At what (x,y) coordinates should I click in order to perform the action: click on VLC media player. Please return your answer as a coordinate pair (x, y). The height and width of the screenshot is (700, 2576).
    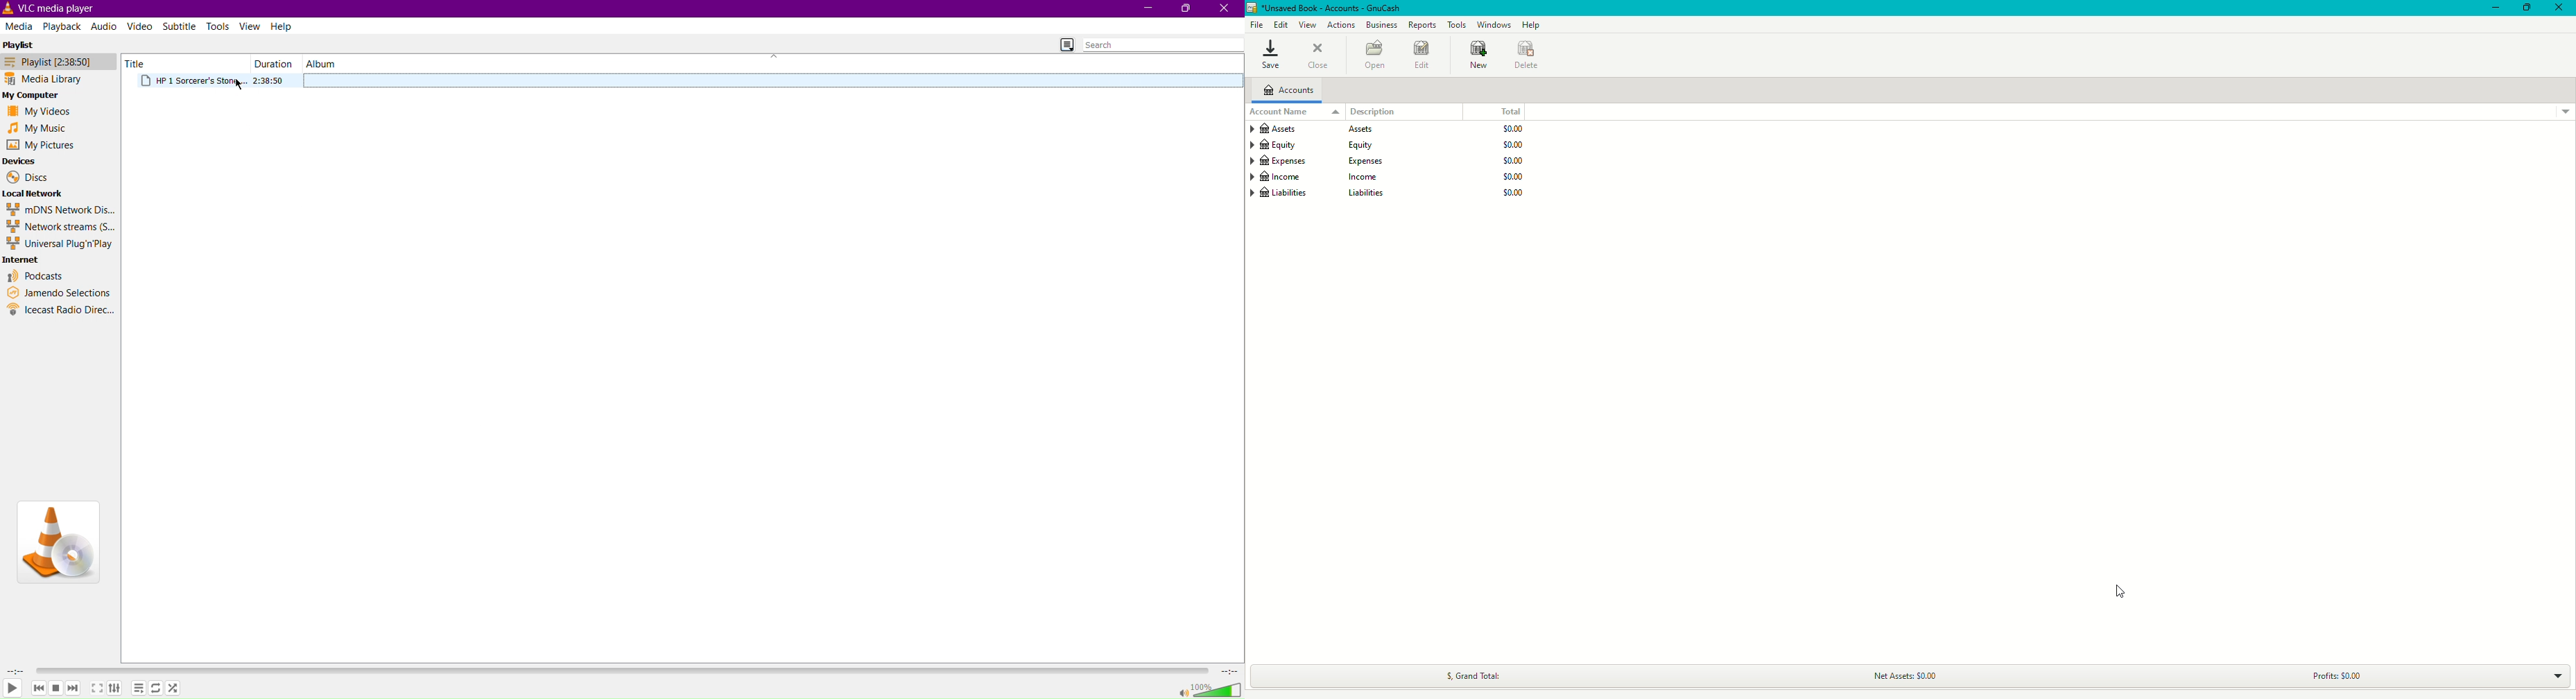
    Looking at the image, I should click on (54, 8).